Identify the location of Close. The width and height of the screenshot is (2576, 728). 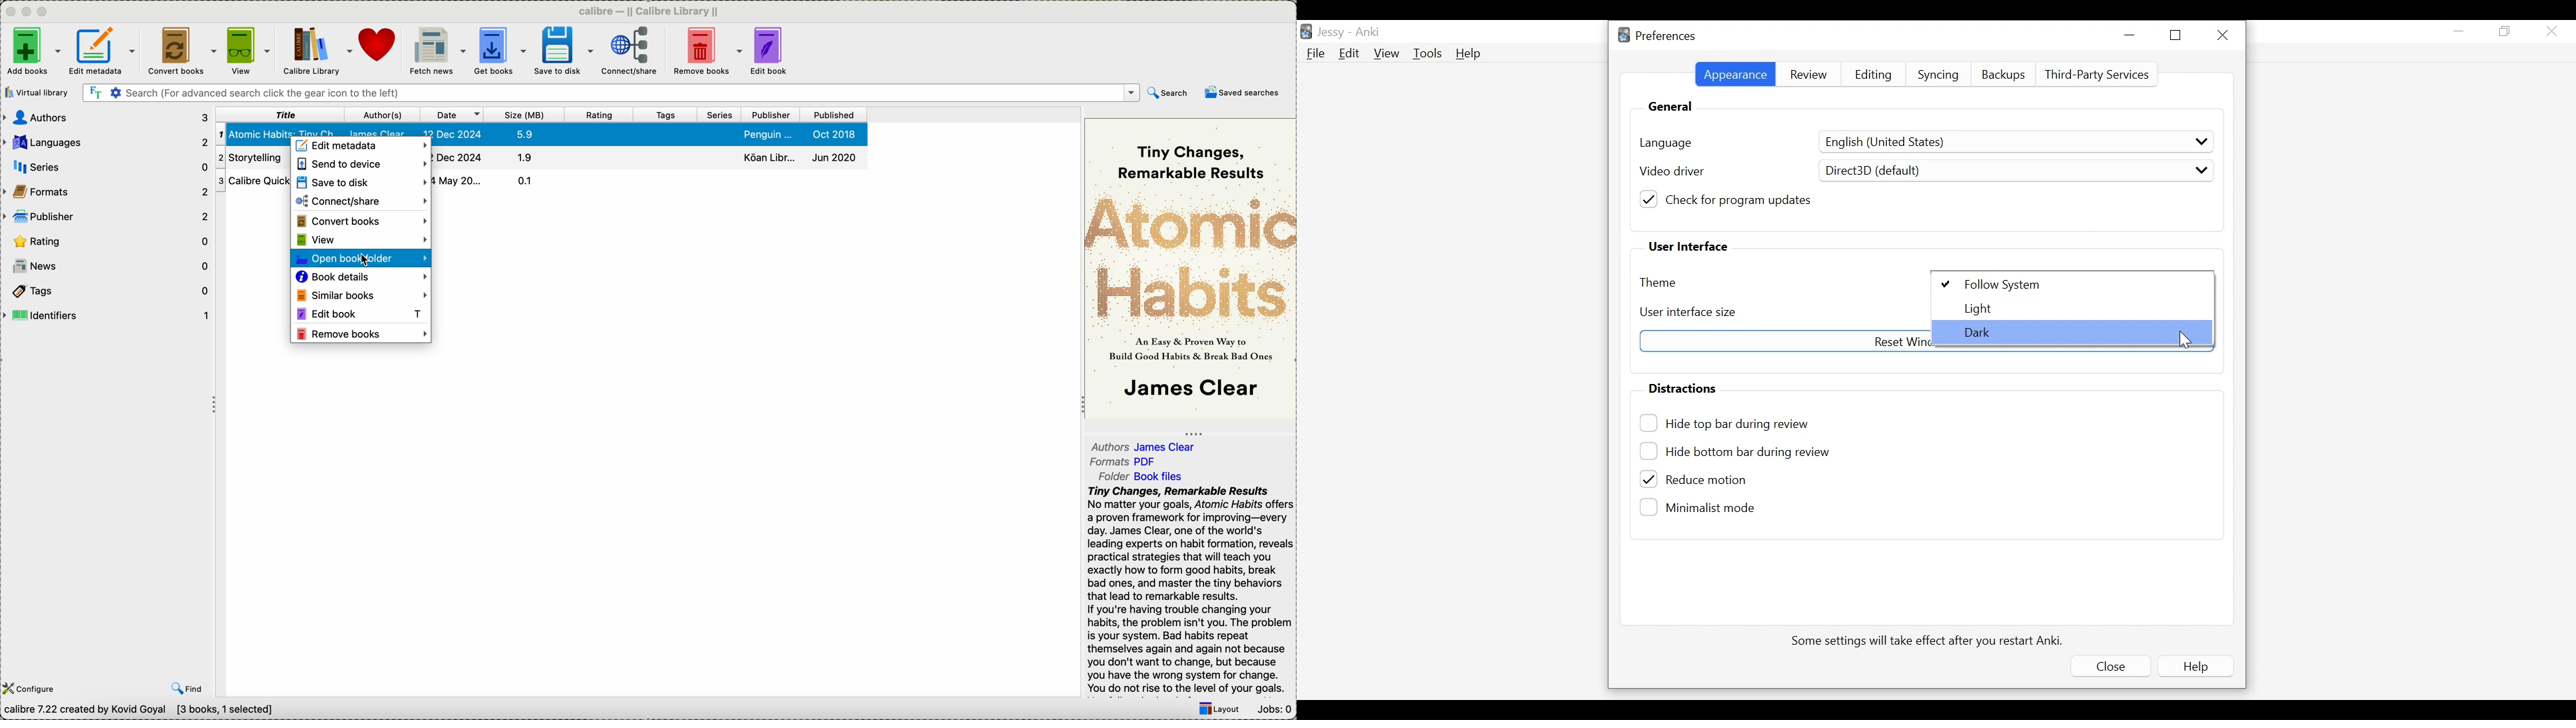
(2226, 36).